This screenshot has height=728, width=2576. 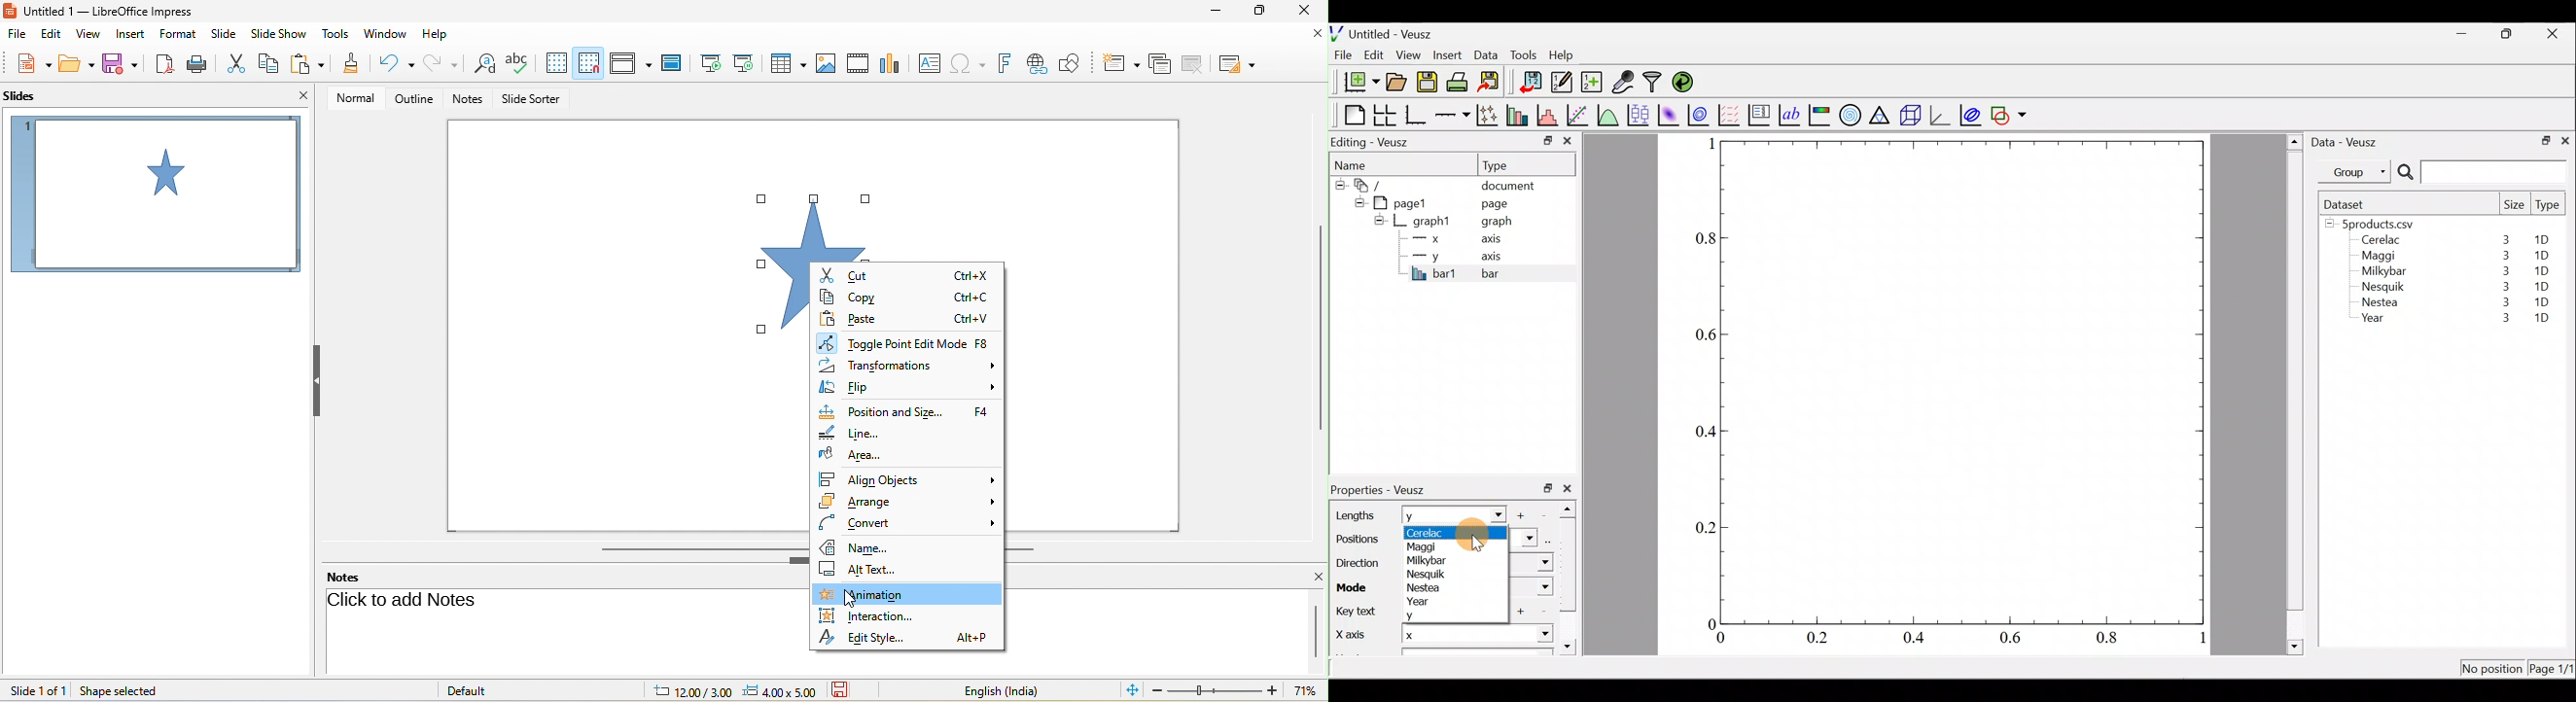 I want to click on Ternary graph, so click(x=1881, y=113).